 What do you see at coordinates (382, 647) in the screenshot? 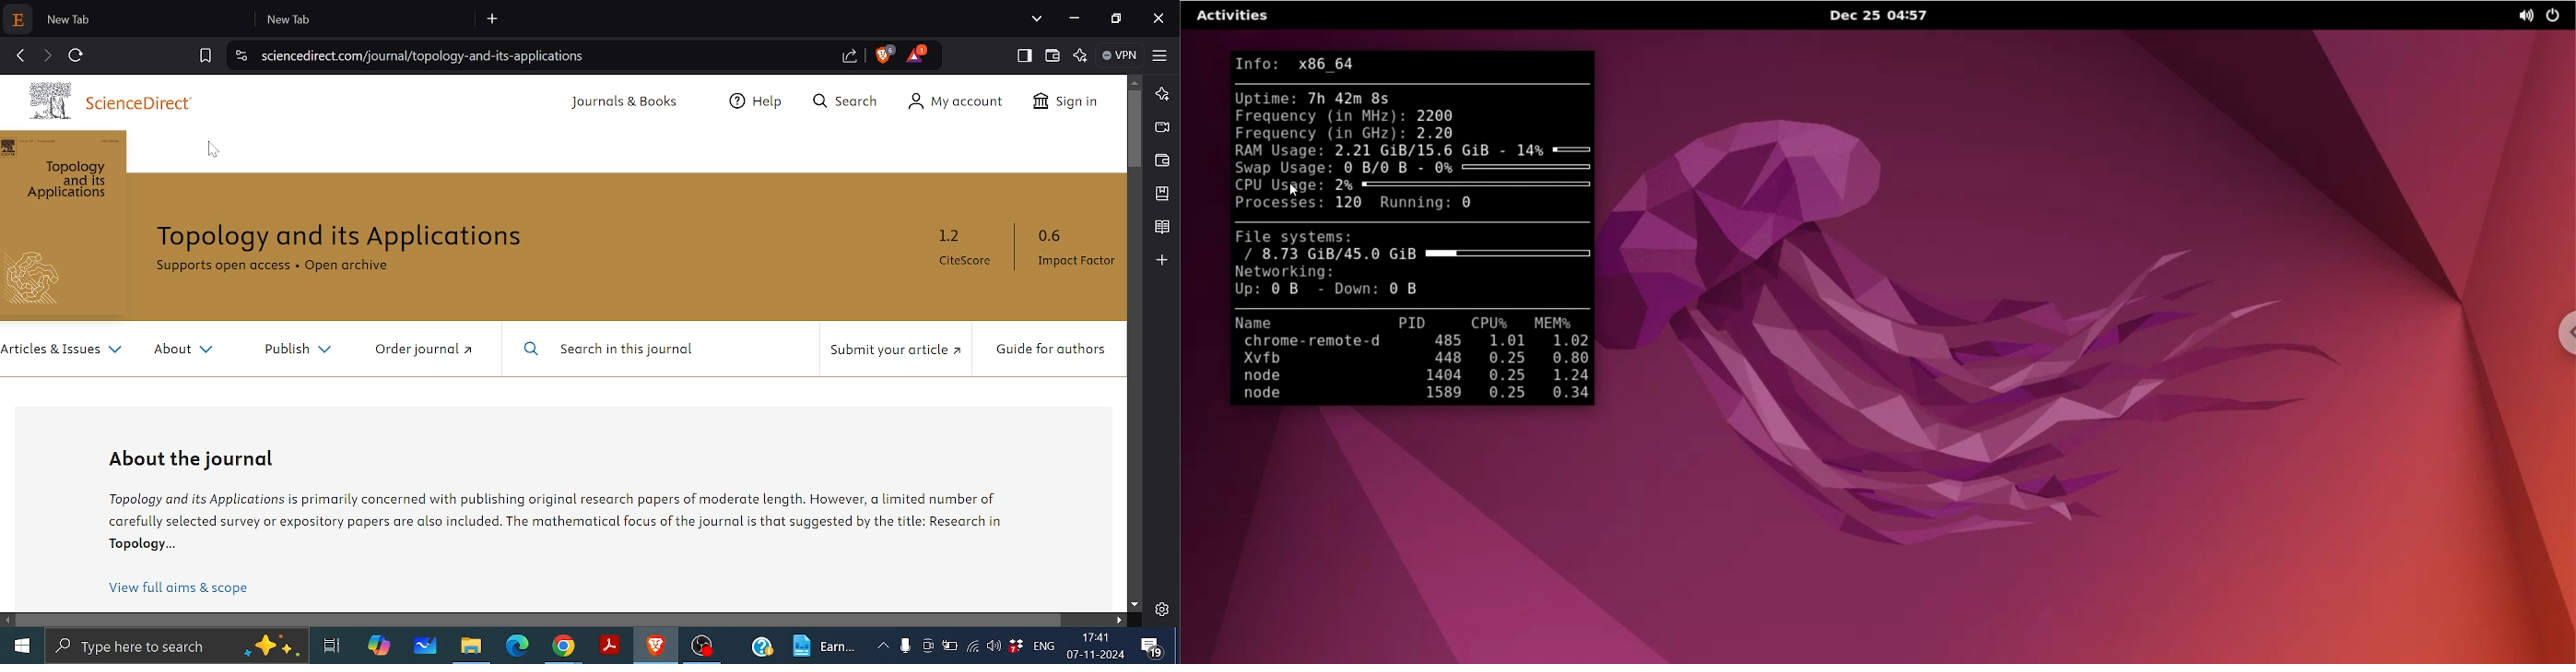
I see `Copilot` at bounding box center [382, 647].